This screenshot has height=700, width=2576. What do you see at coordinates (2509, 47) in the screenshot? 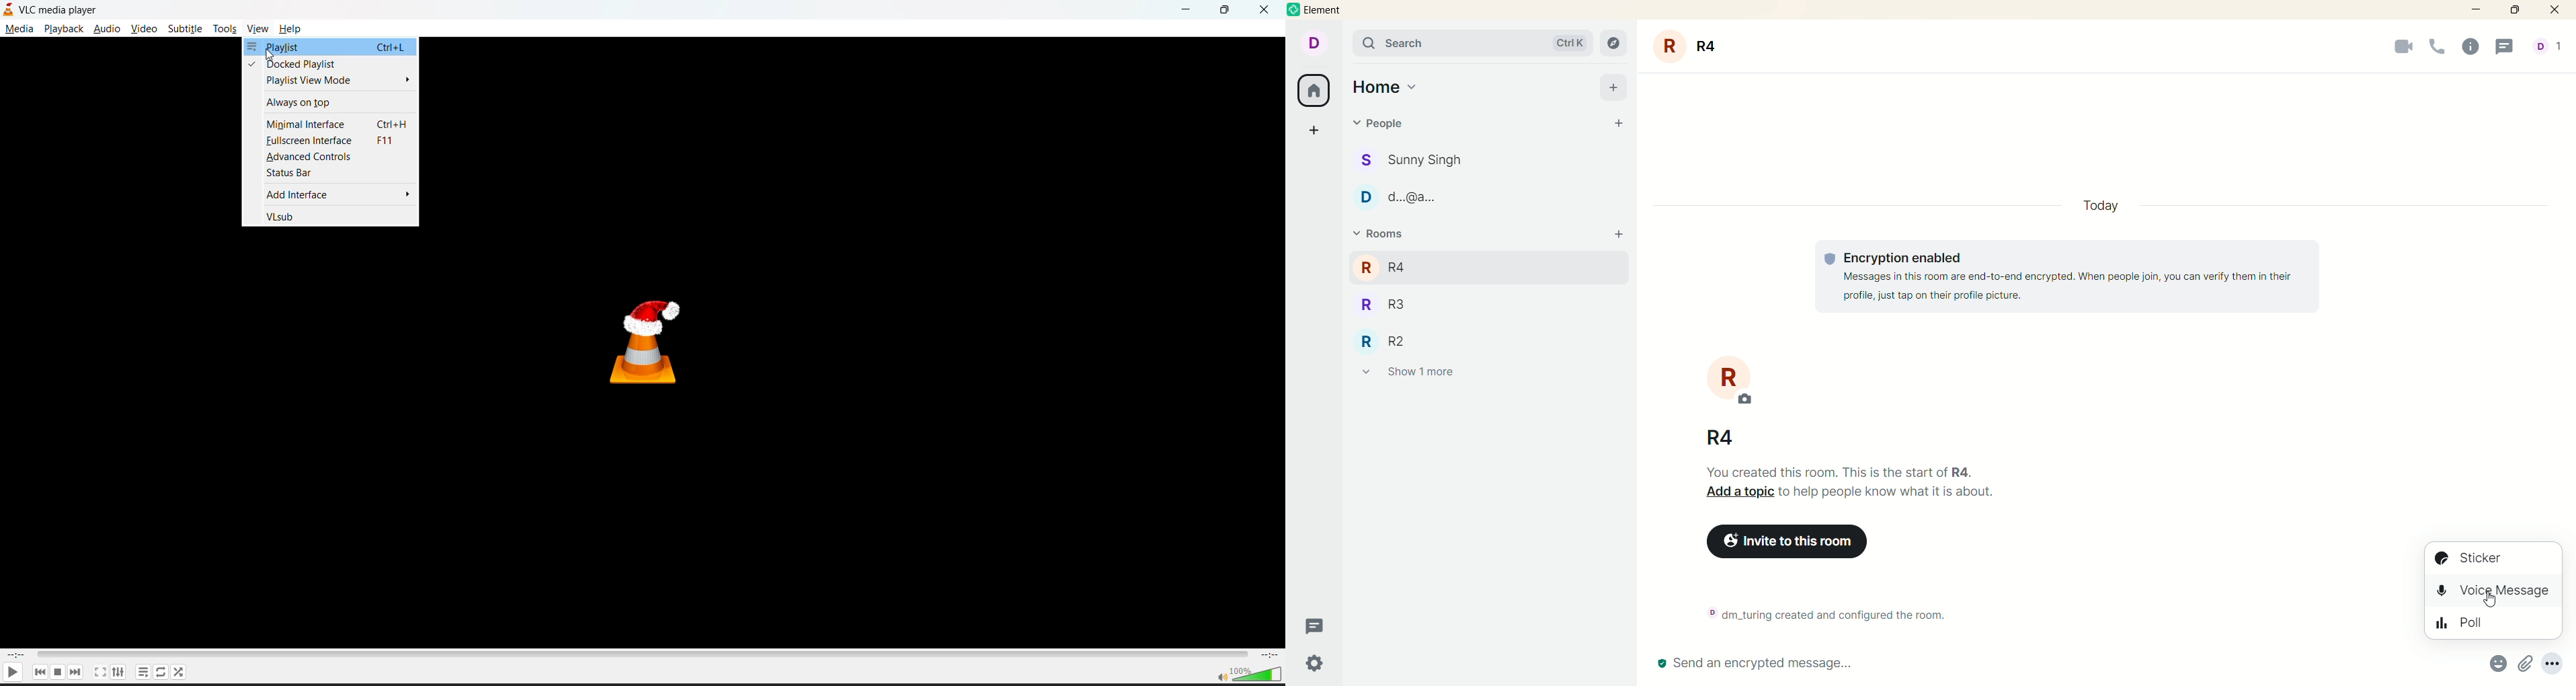
I see `threads` at bounding box center [2509, 47].